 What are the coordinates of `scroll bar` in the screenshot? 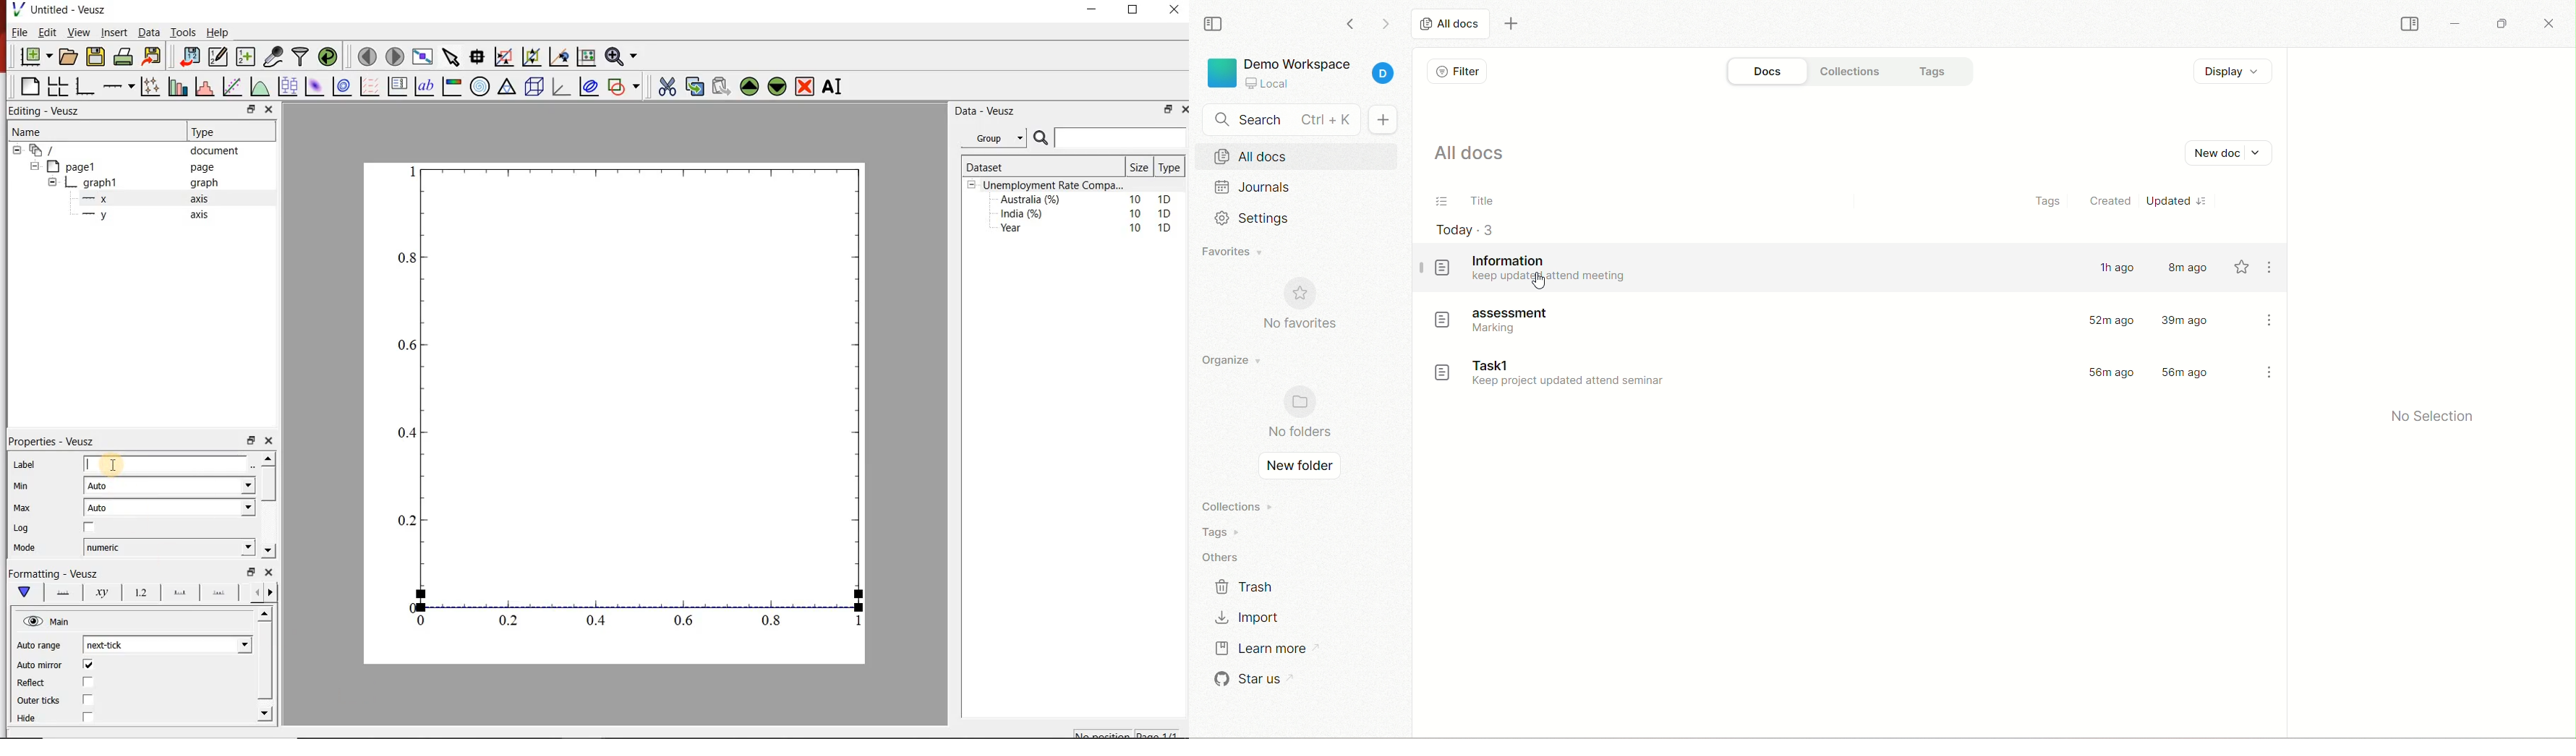 It's located at (265, 660).